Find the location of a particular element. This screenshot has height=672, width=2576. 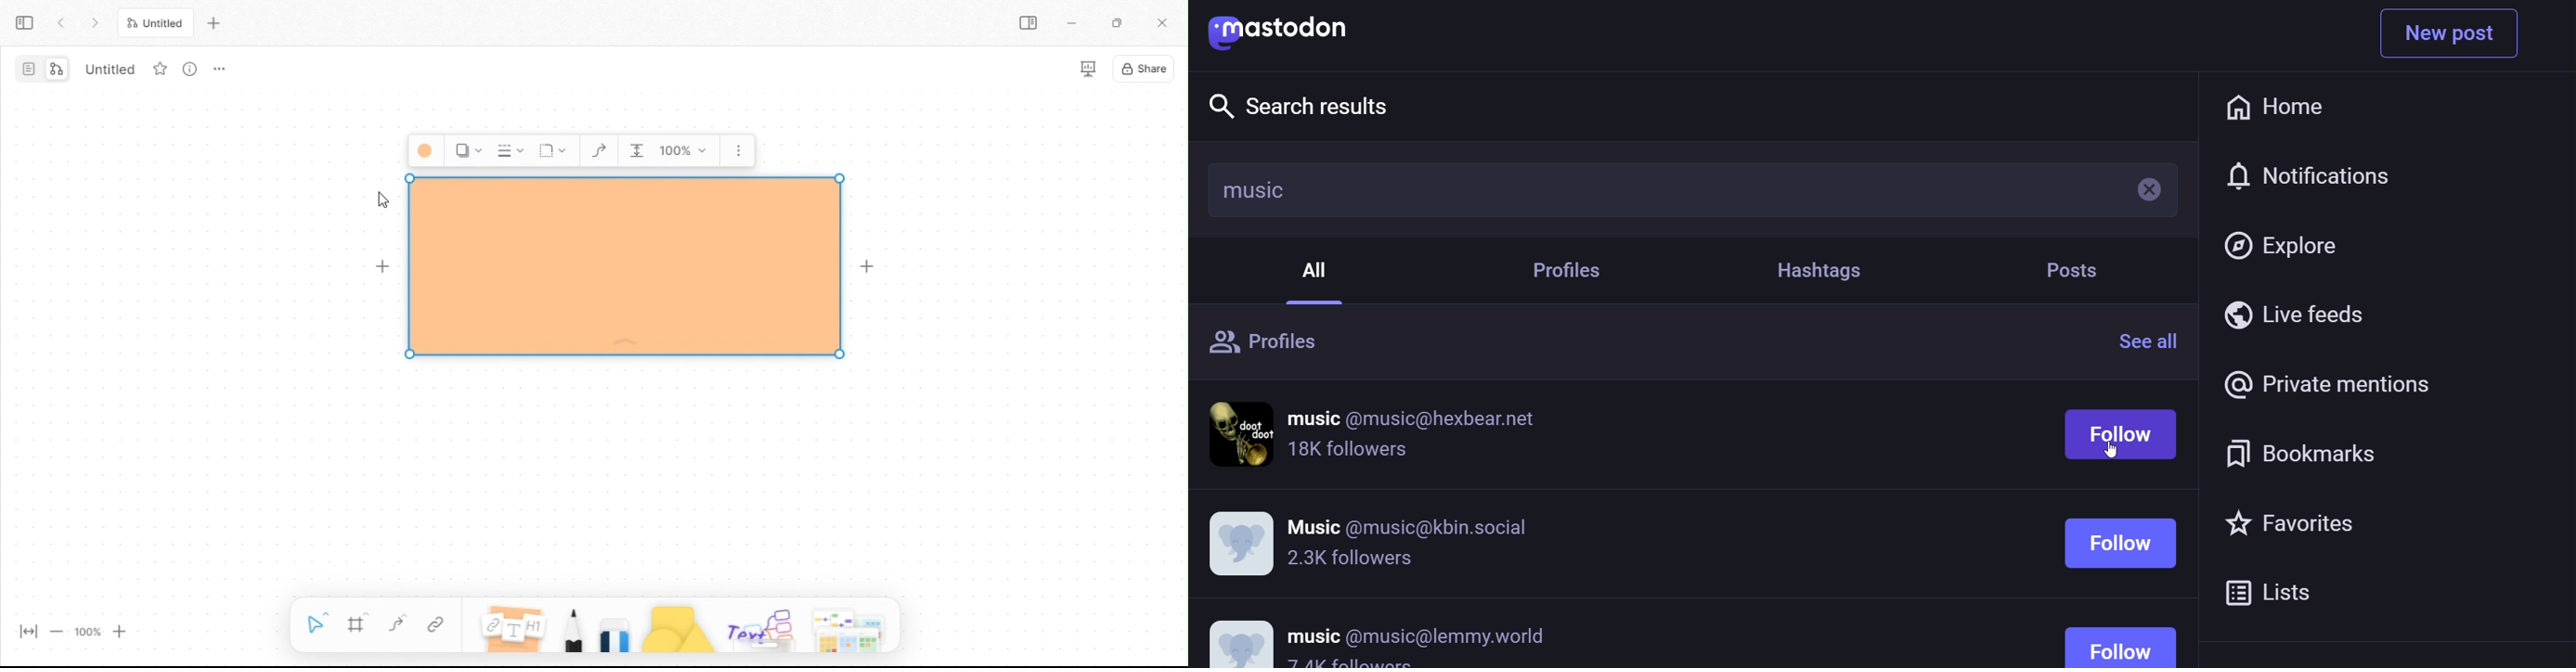

explore is located at coordinates (1304, 104).